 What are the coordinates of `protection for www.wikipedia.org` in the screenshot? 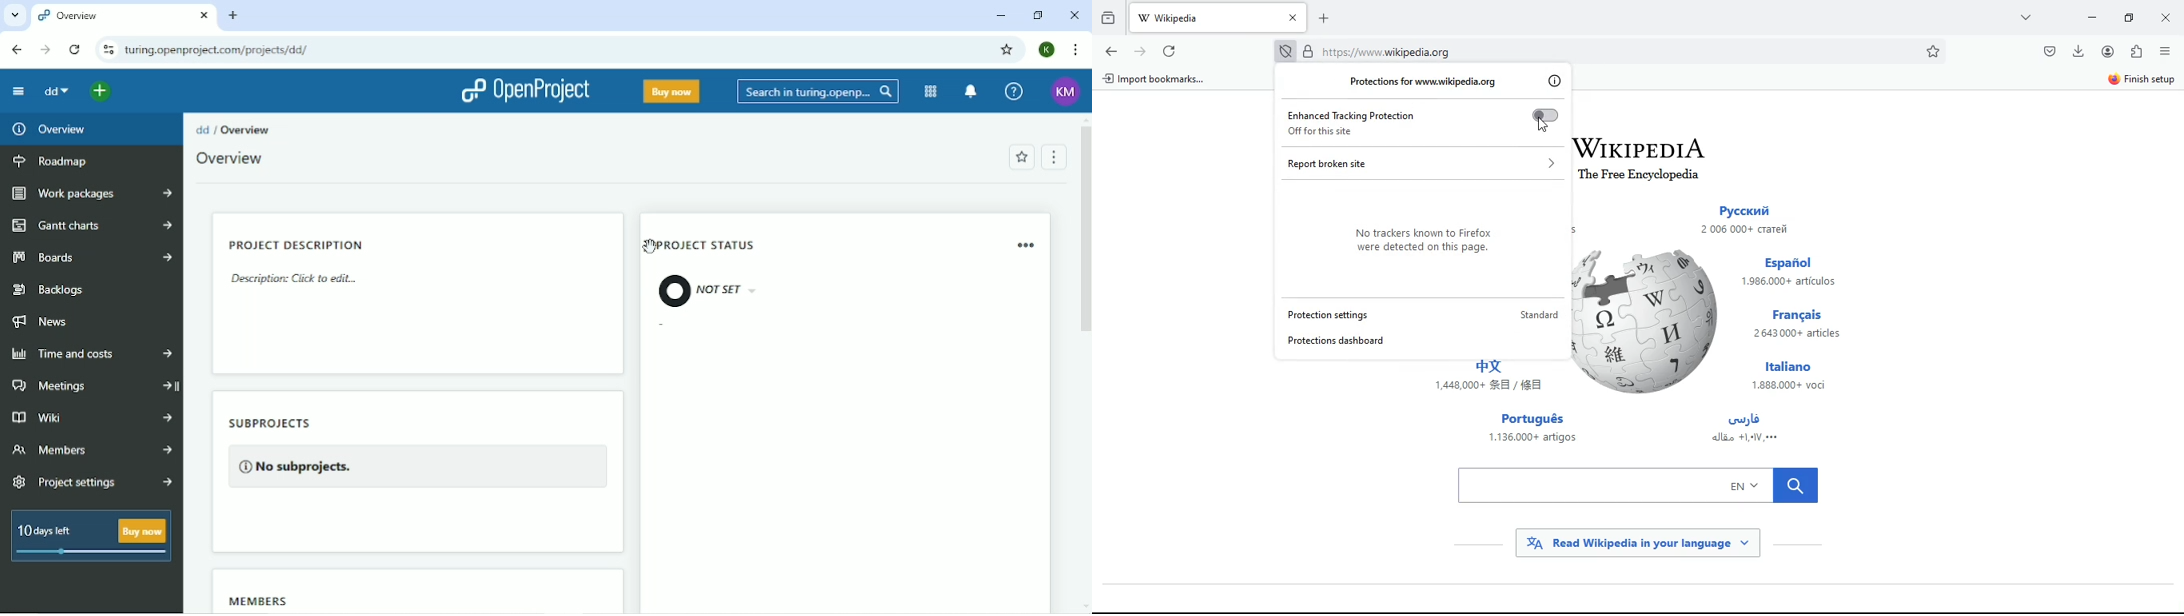 It's located at (1419, 83).